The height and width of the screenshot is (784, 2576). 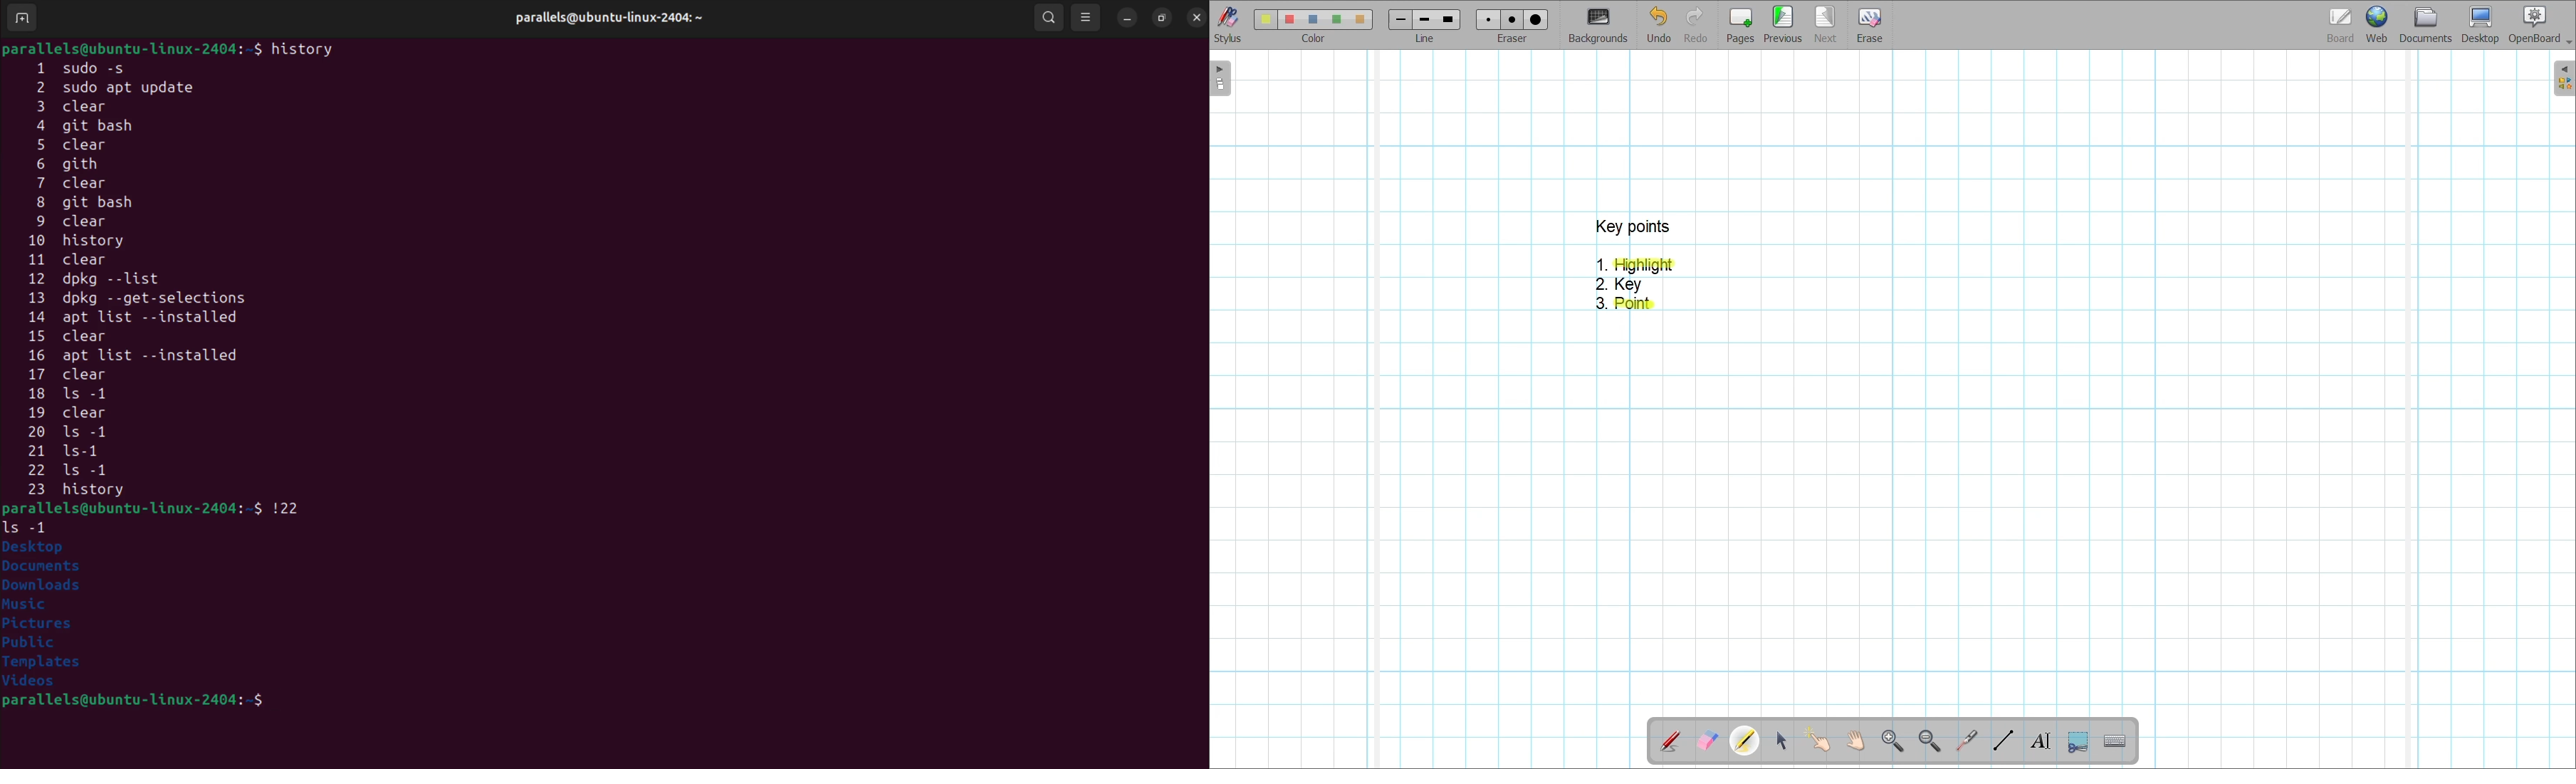 I want to click on line 2, so click(x=1423, y=20).